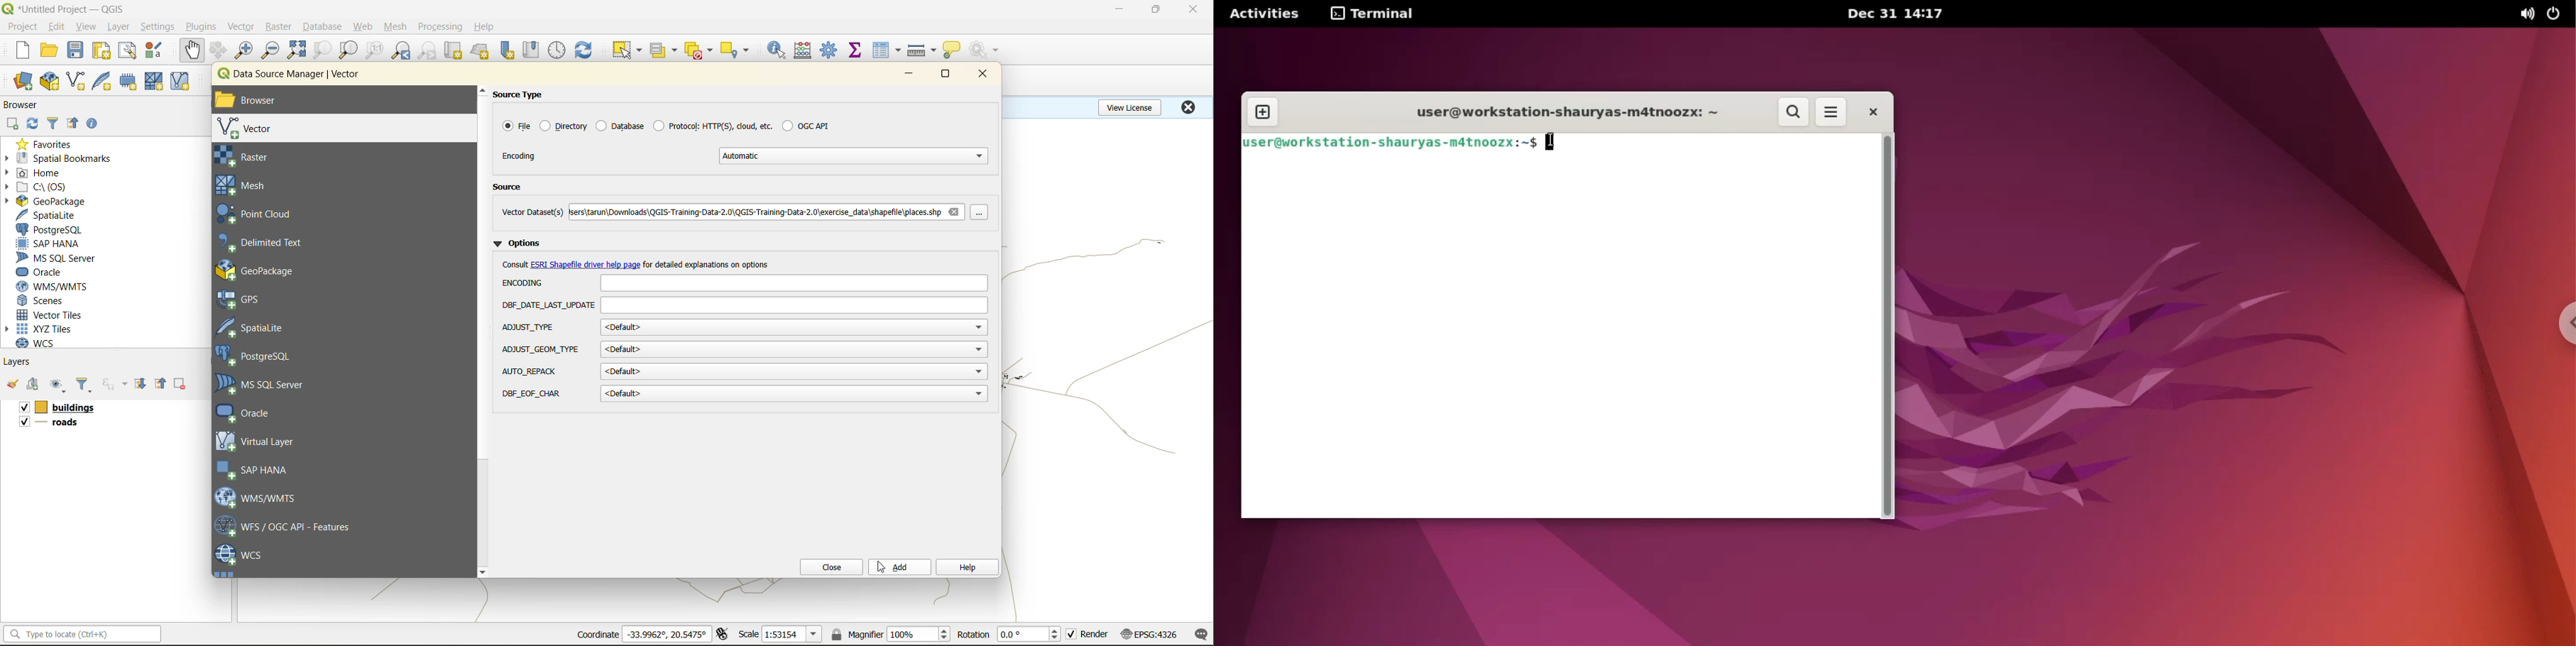 This screenshot has width=2576, height=672. What do you see at coordinates (1895, 13) in the screenshot?
I see `Dec 31 14:17` at bounding box center [1895, 13].